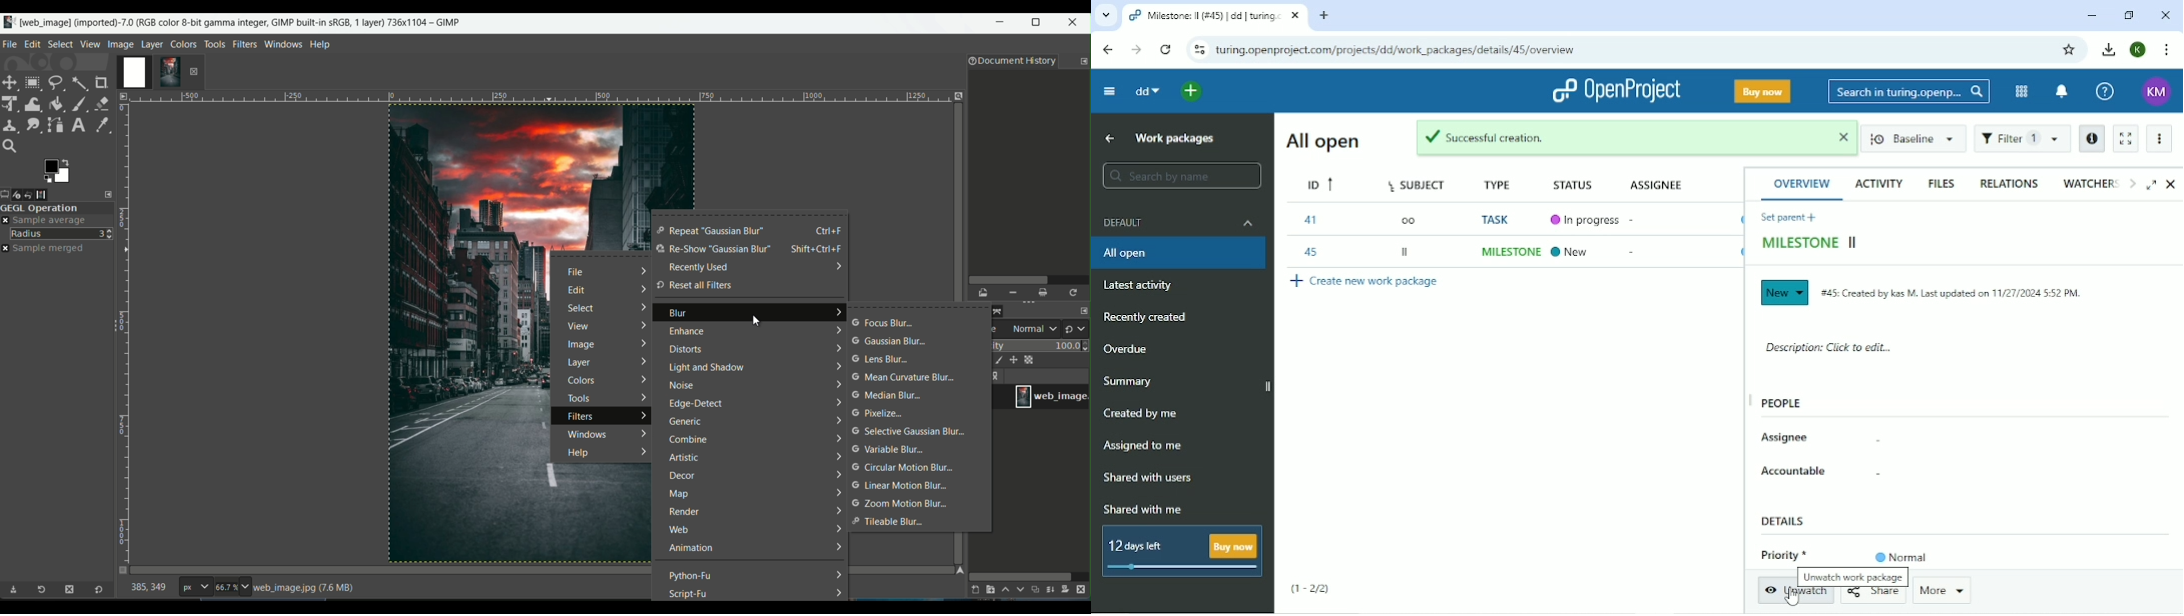  I want to click on recreate preview, so click(1075, 292).